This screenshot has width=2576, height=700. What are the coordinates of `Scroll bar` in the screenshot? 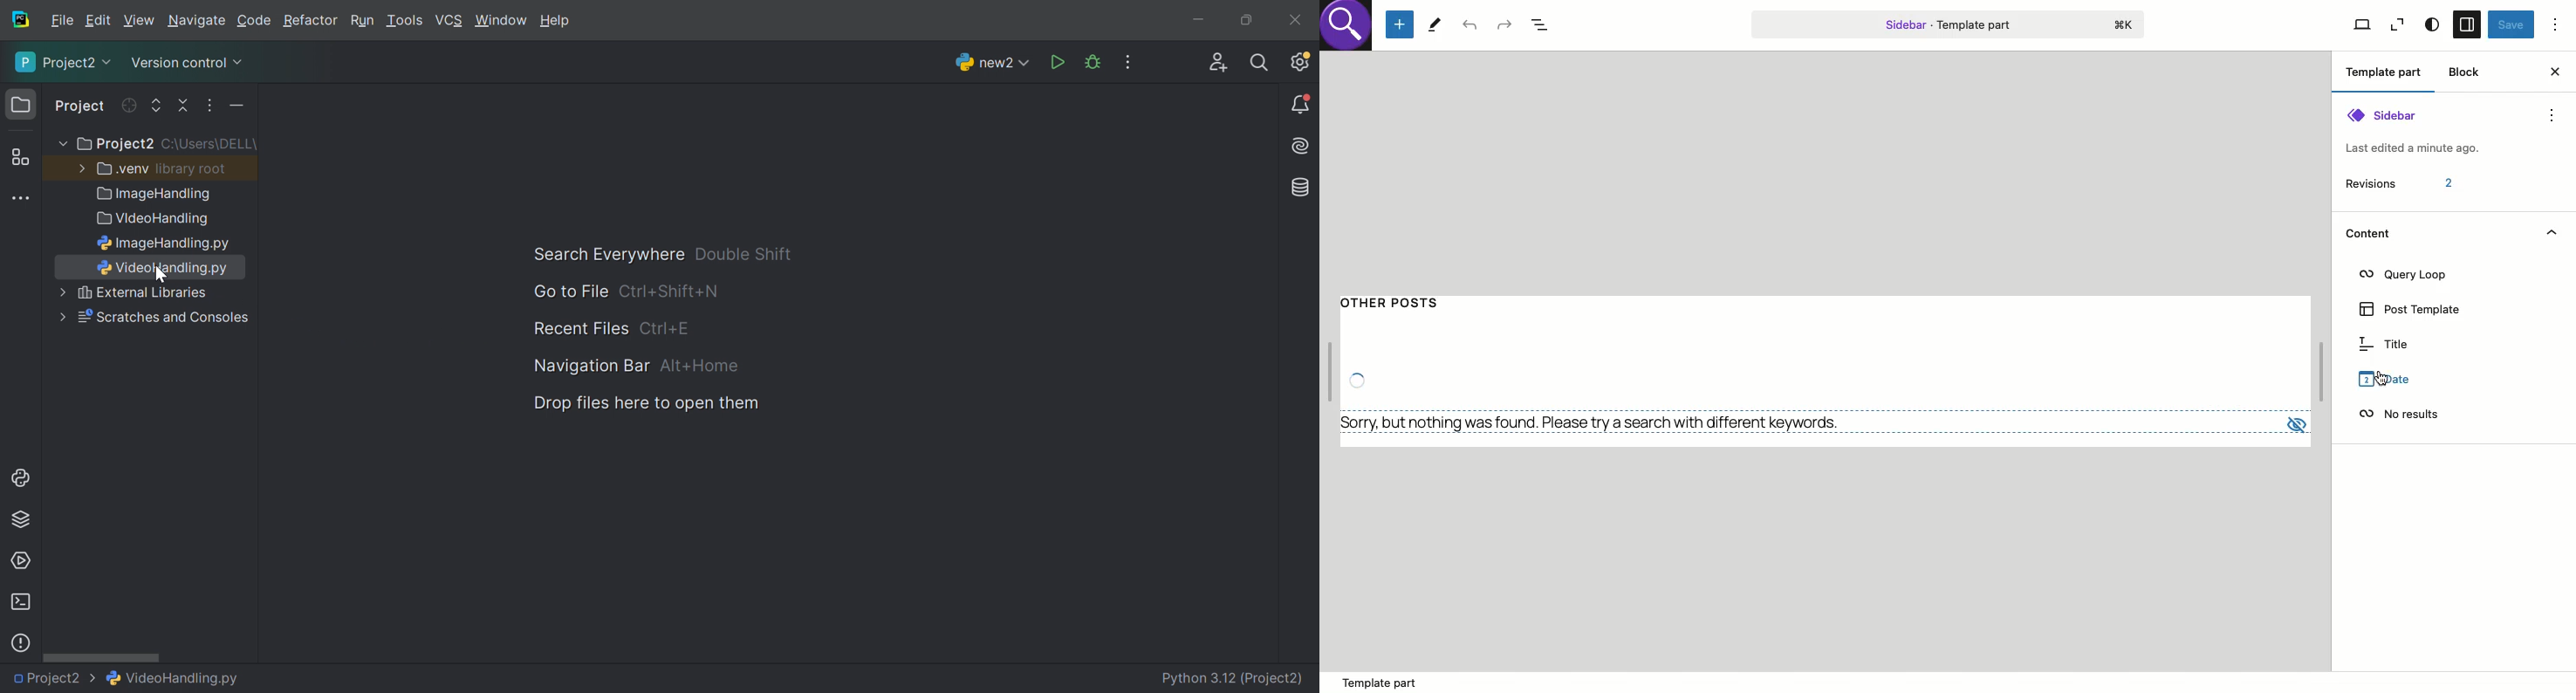 It's located at (101, 657).